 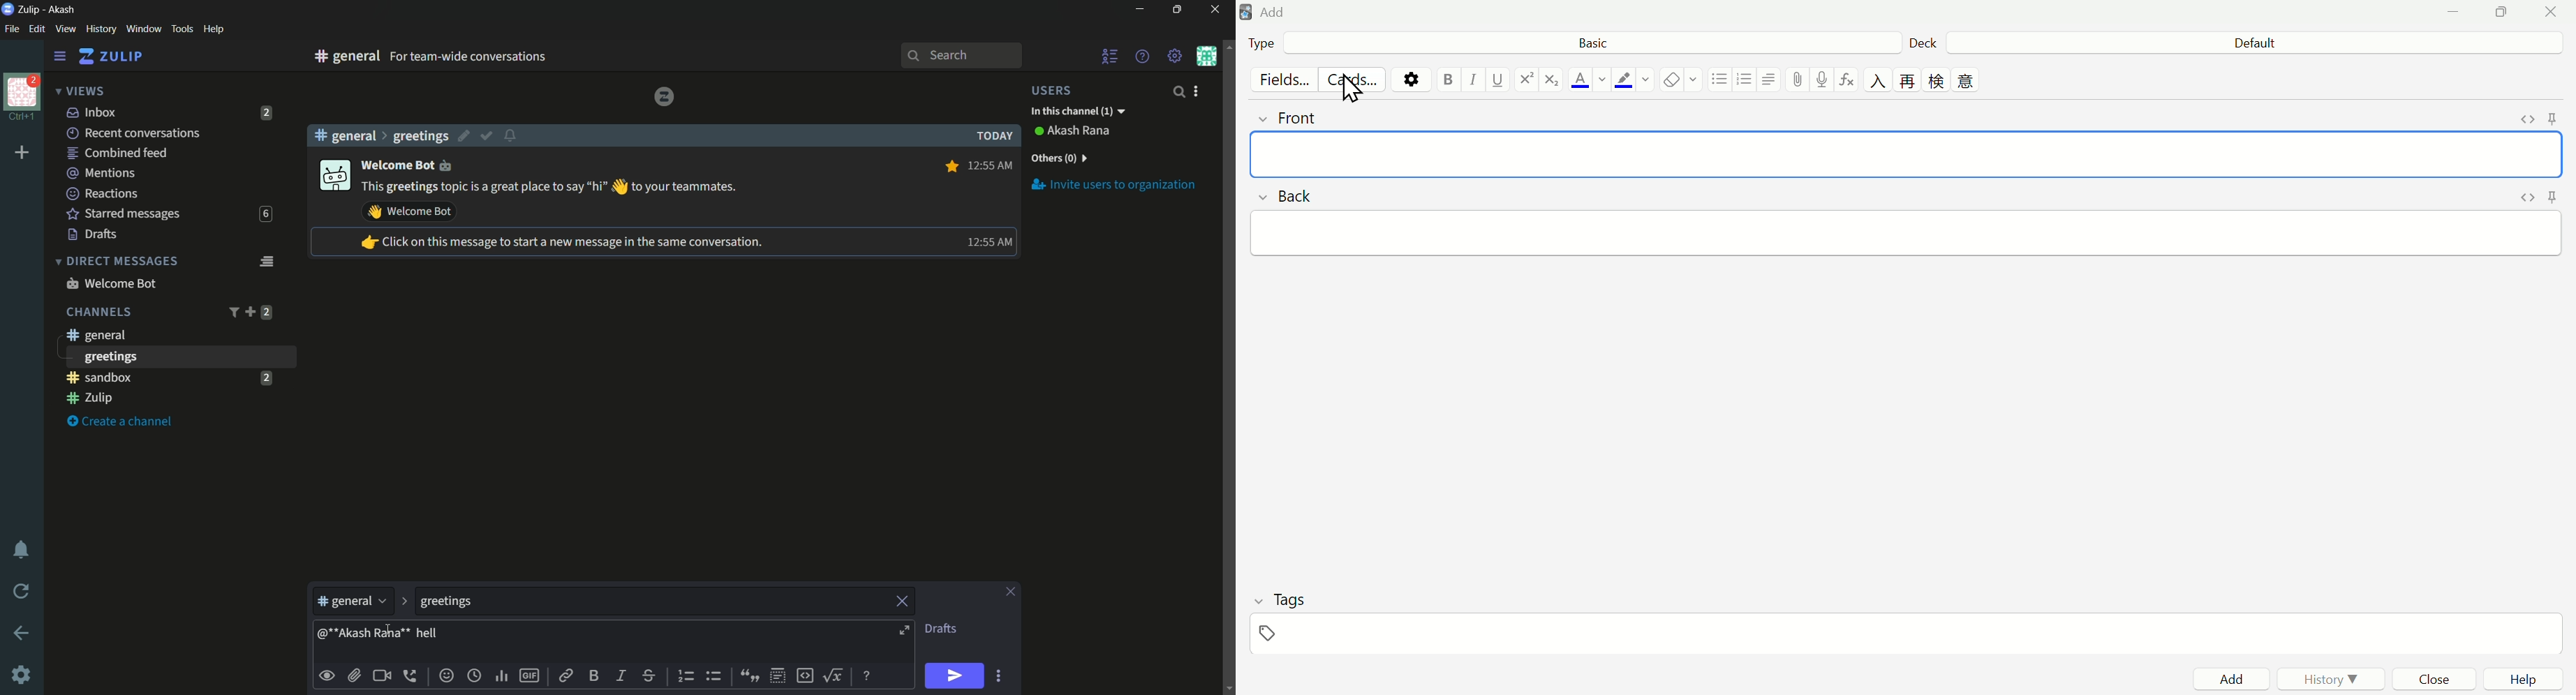 What do you see at coordinates (778, 676) in the screenshot?
I see `spoiler` at bounding box center [778, 676].